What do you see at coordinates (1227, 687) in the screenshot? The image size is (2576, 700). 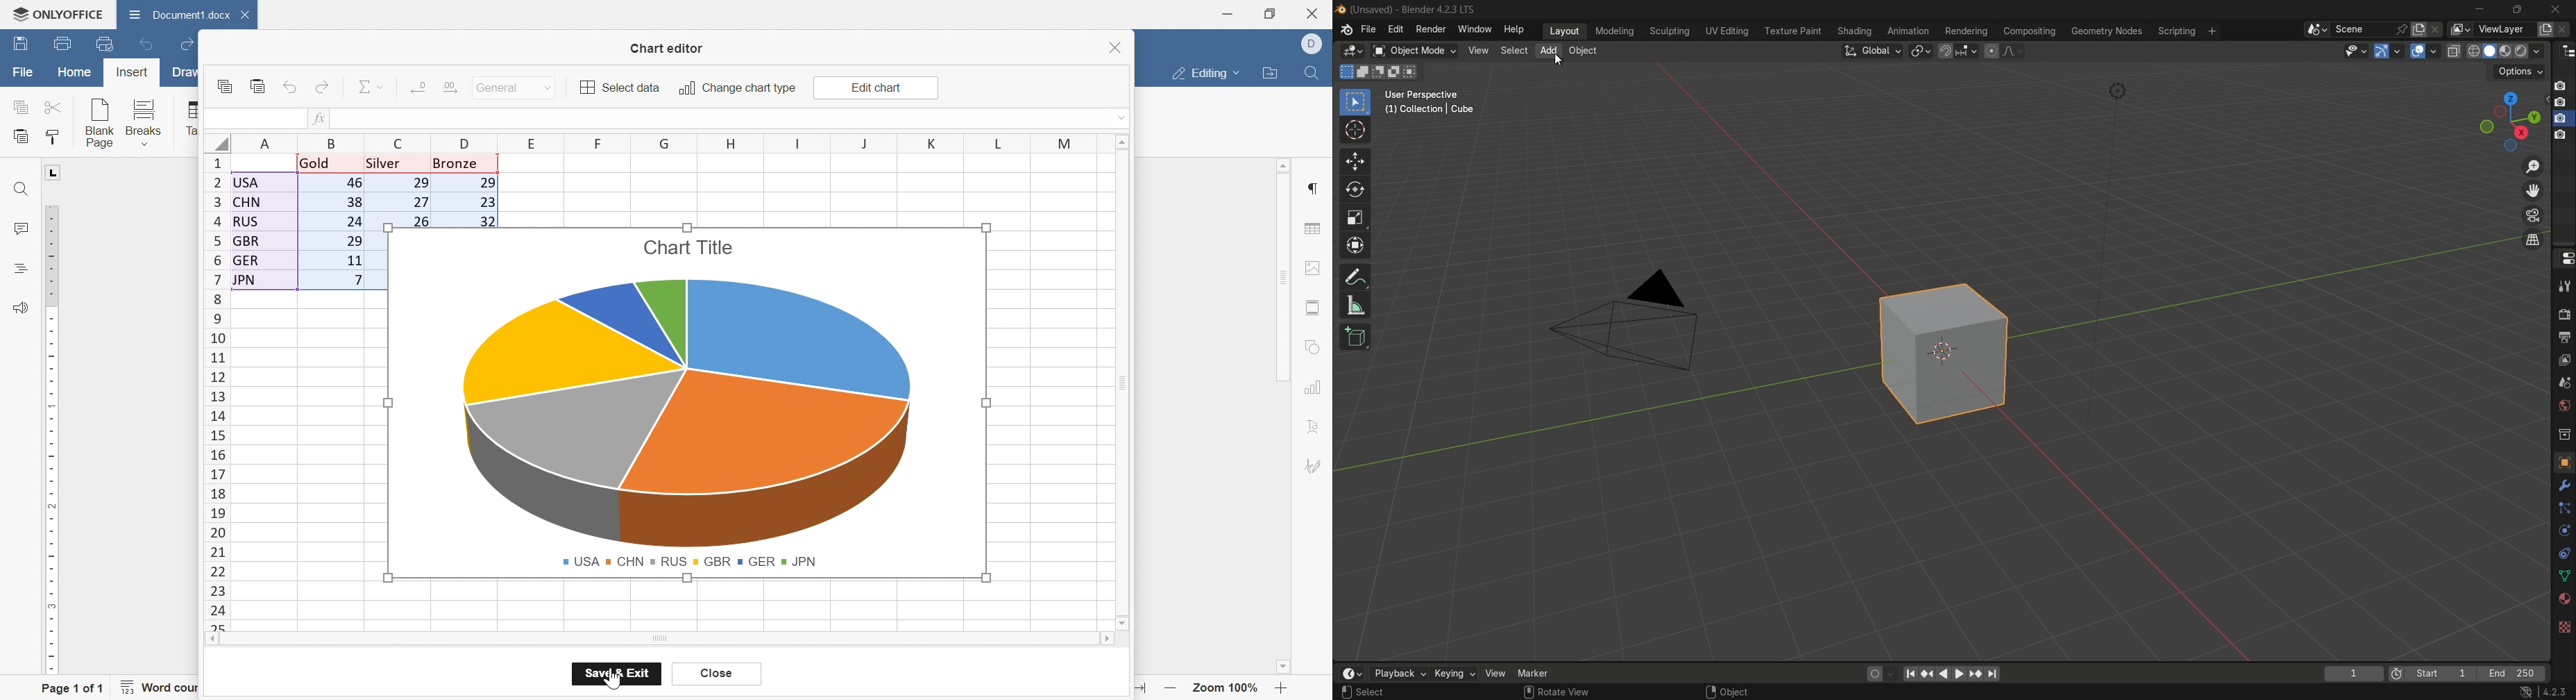 I see `Zoom 100%` at bounding box center [1227, 687].